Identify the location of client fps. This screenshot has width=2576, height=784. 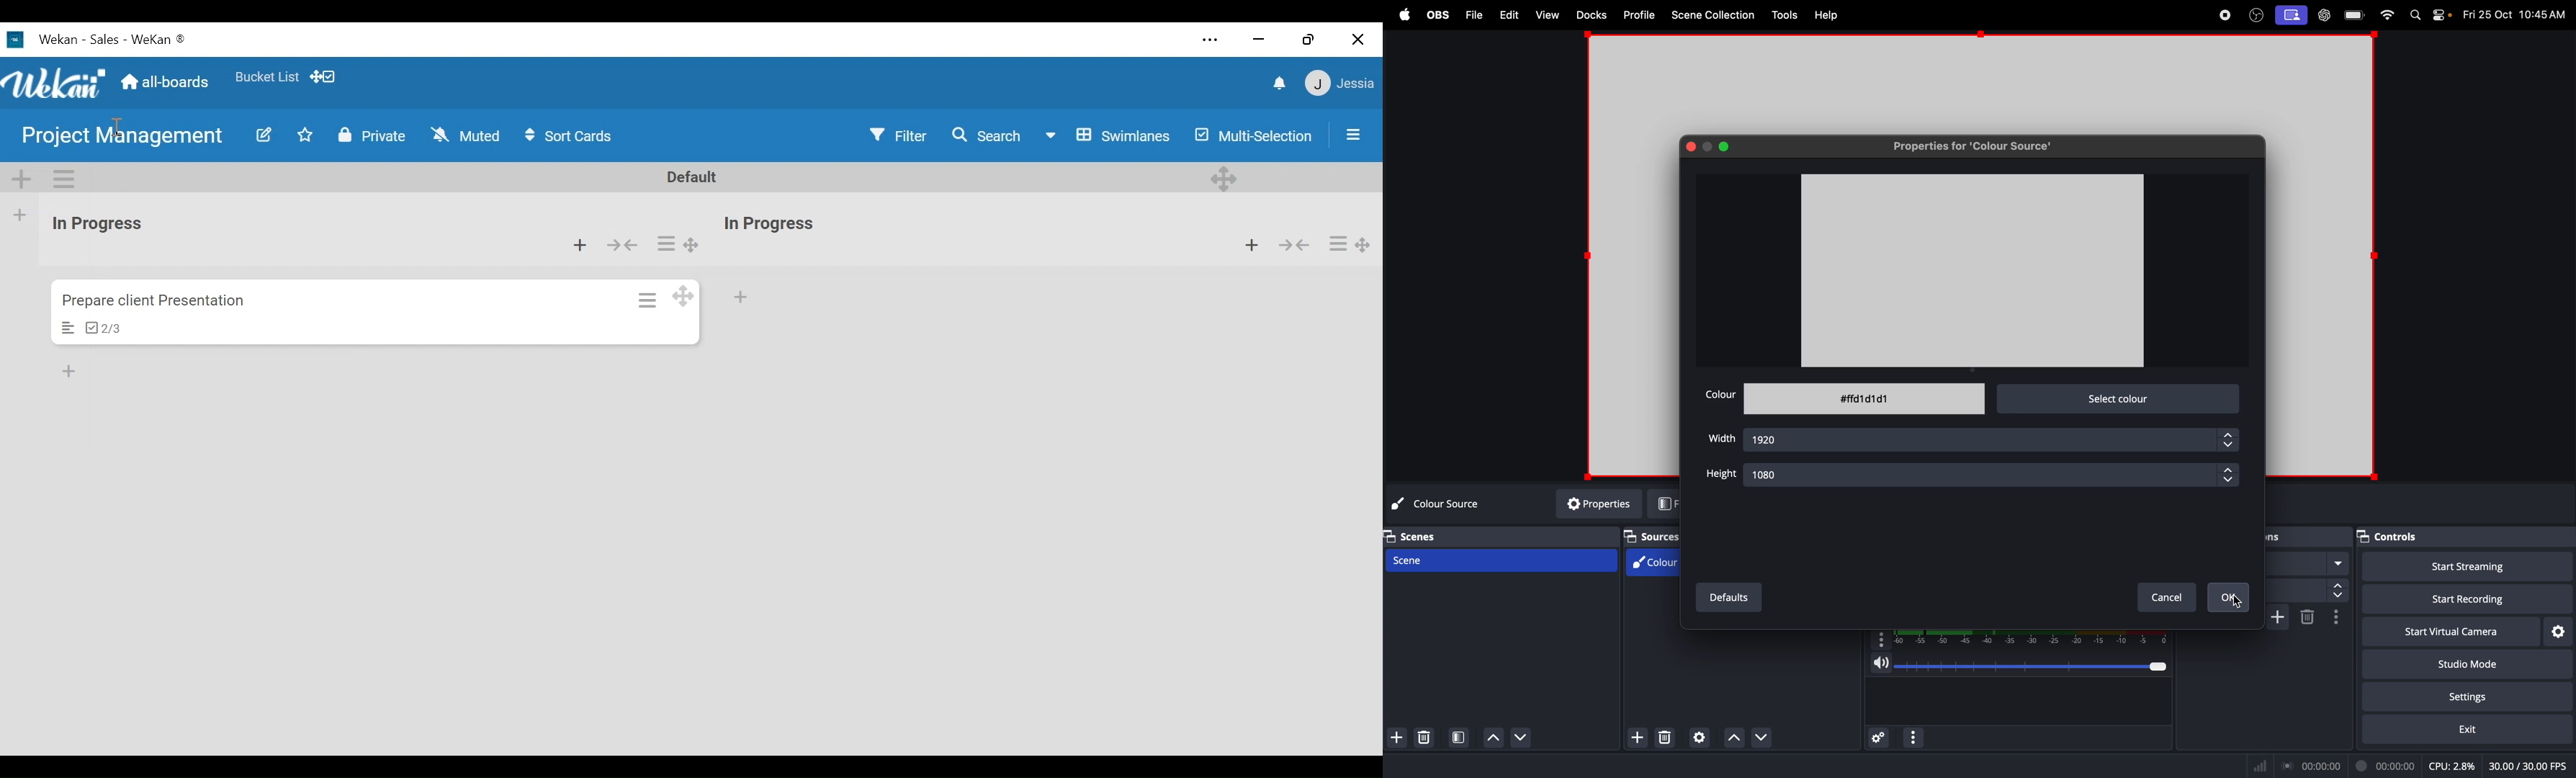
(2526, 762).